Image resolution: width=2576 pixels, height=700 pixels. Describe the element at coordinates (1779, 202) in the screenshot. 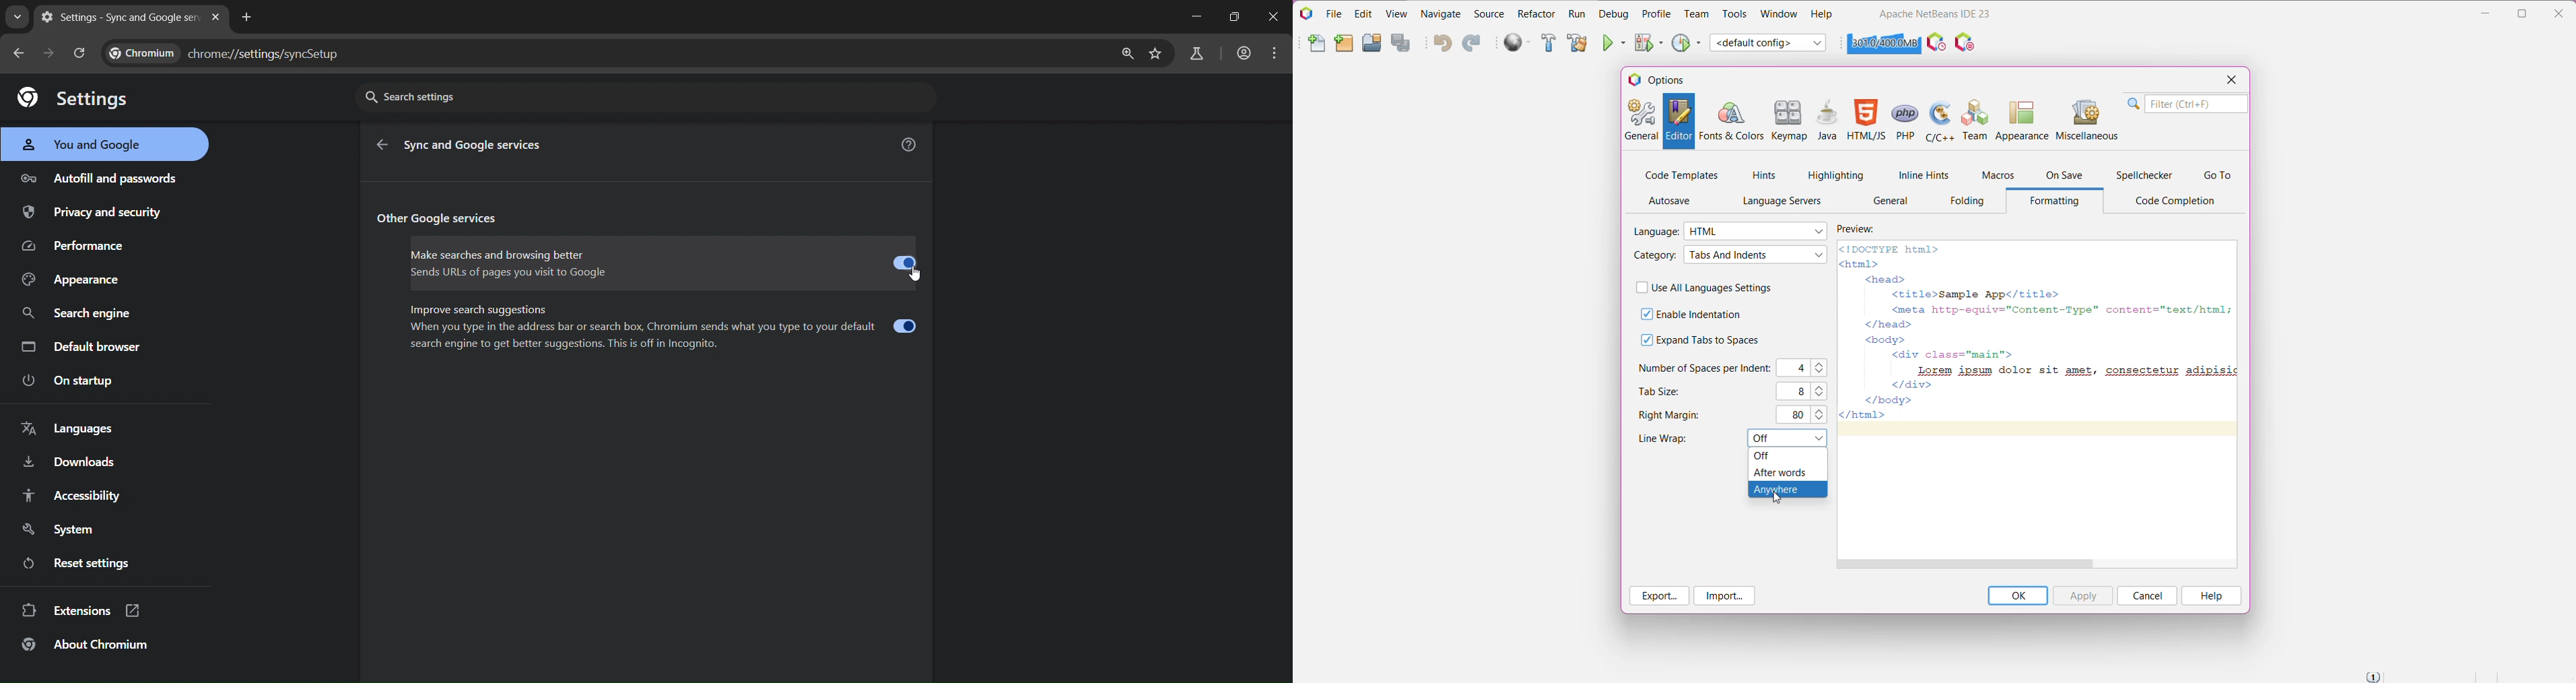

I see `Language Servers` at that location.